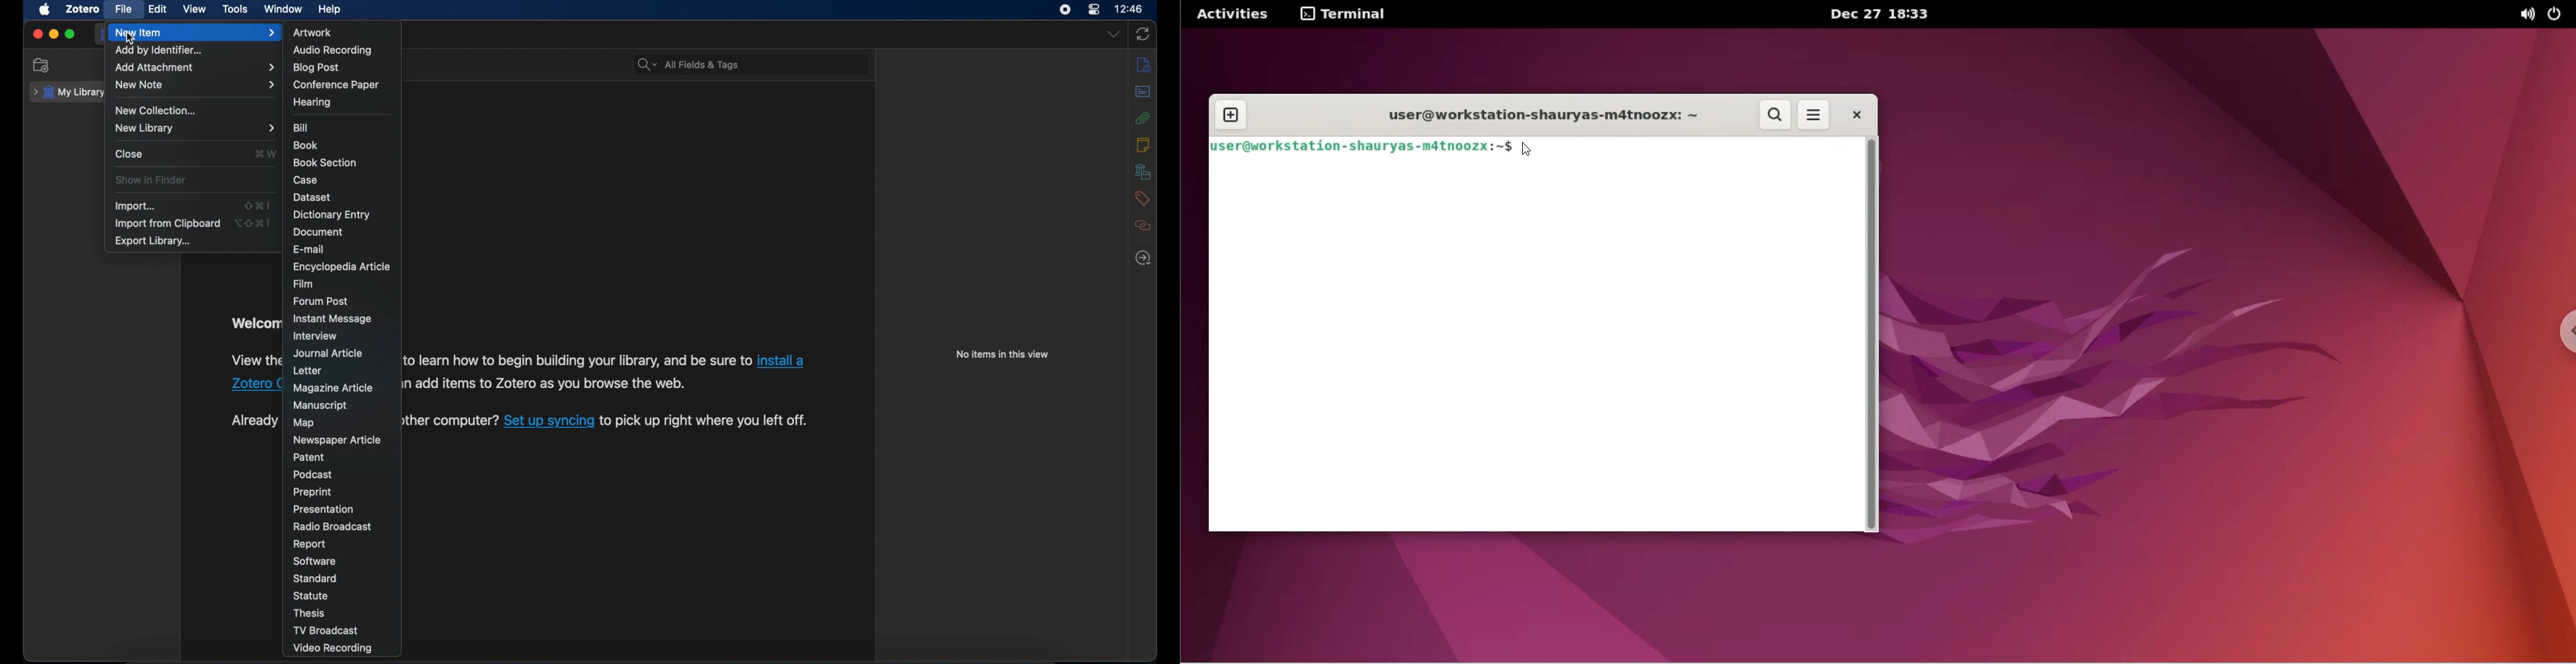 This screenshot has width=2576, height=672. I want to click on tv broadcast, so click(327, 631).